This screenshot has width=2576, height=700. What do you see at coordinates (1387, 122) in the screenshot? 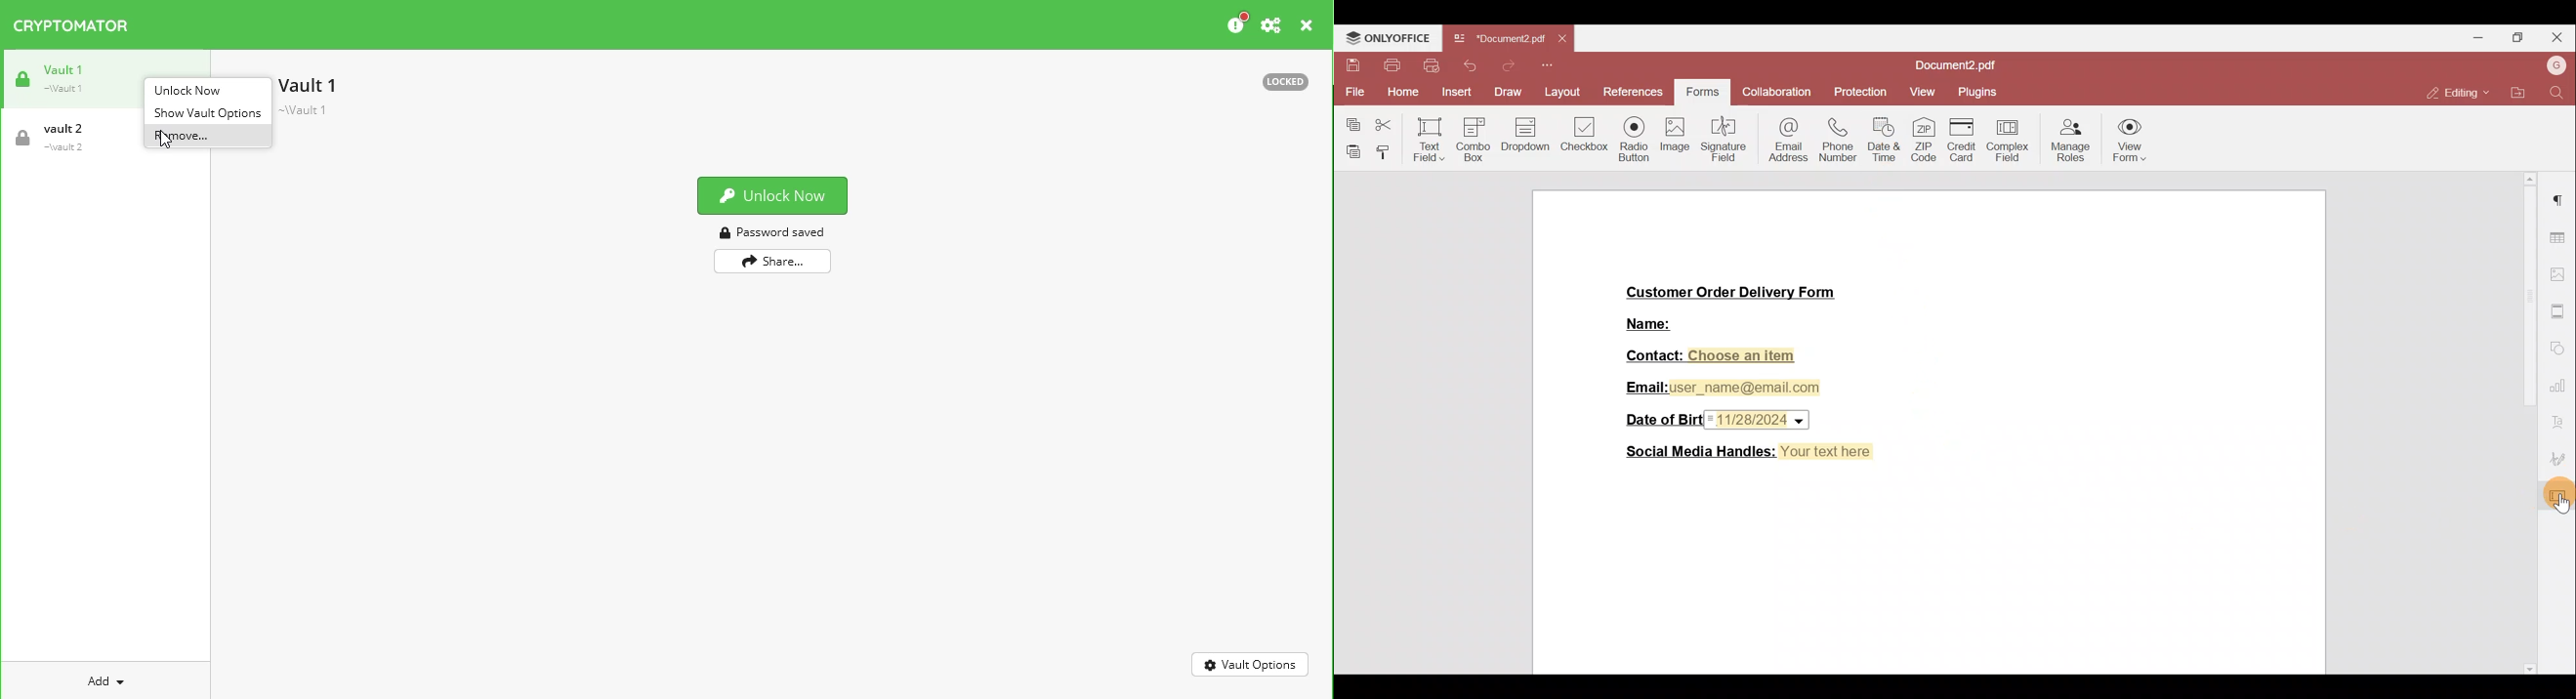
I see `Cut` at bounding box center [1387, 122].